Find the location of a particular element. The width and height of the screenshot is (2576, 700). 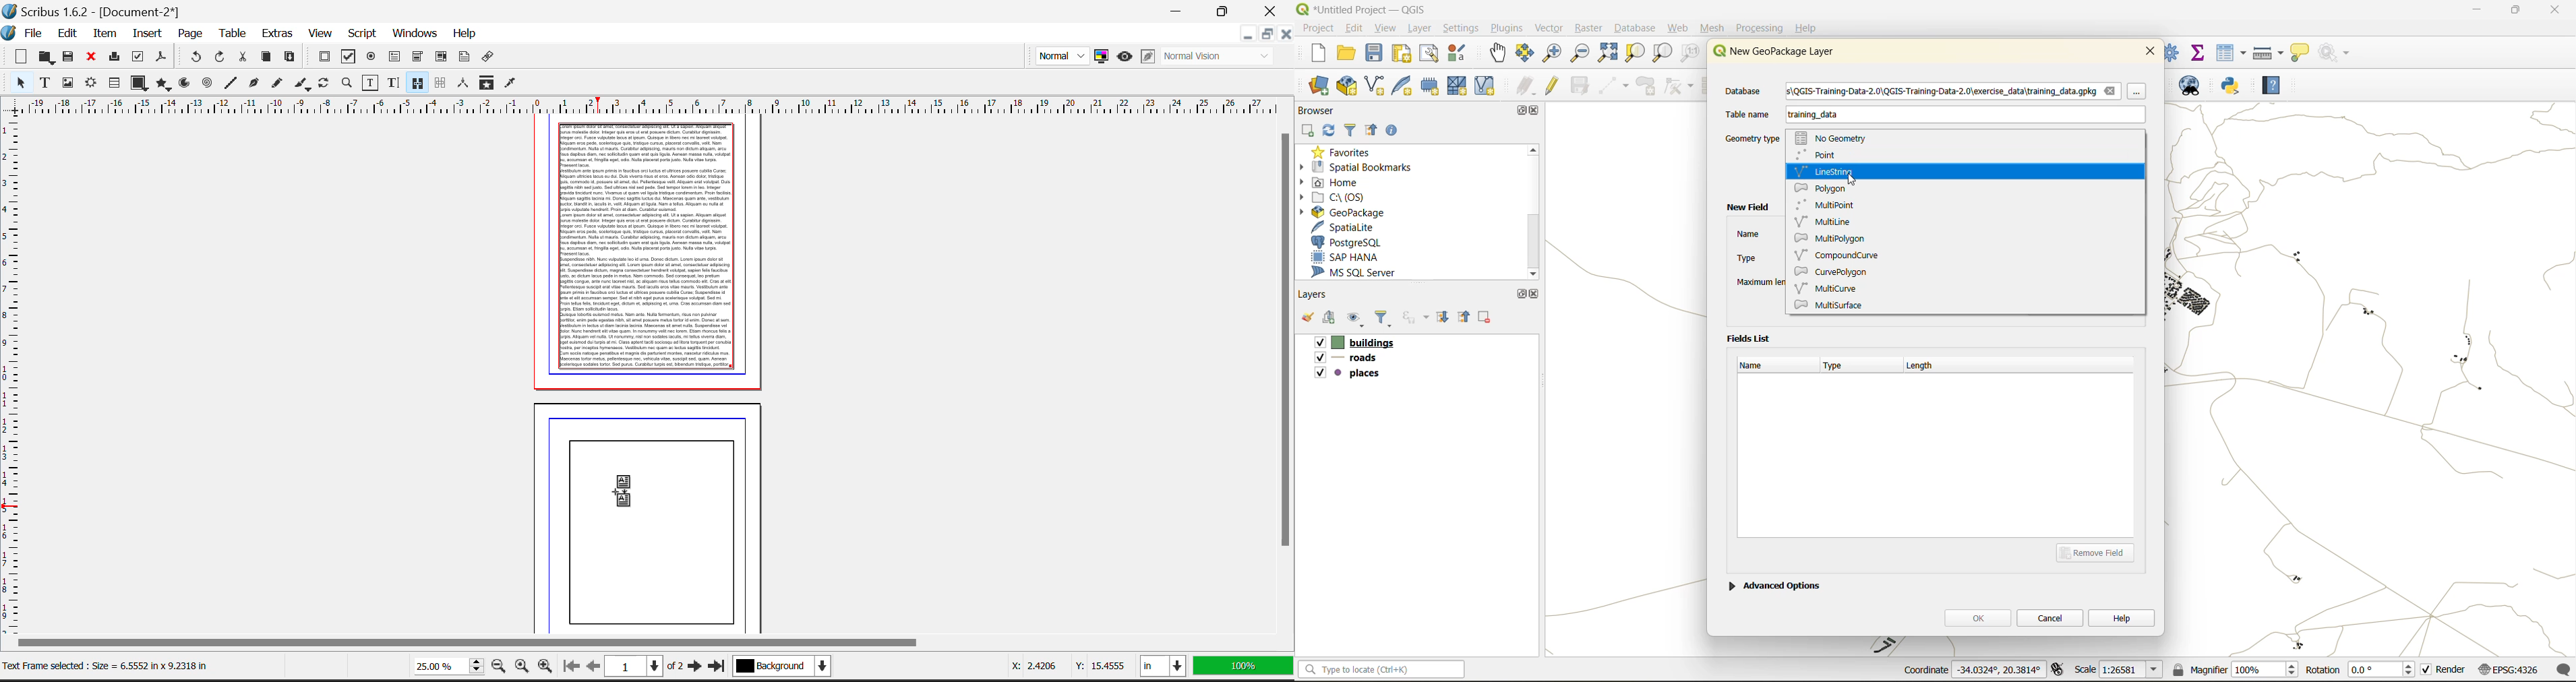

Measurement Unit is located at coordinates (1165, 669).